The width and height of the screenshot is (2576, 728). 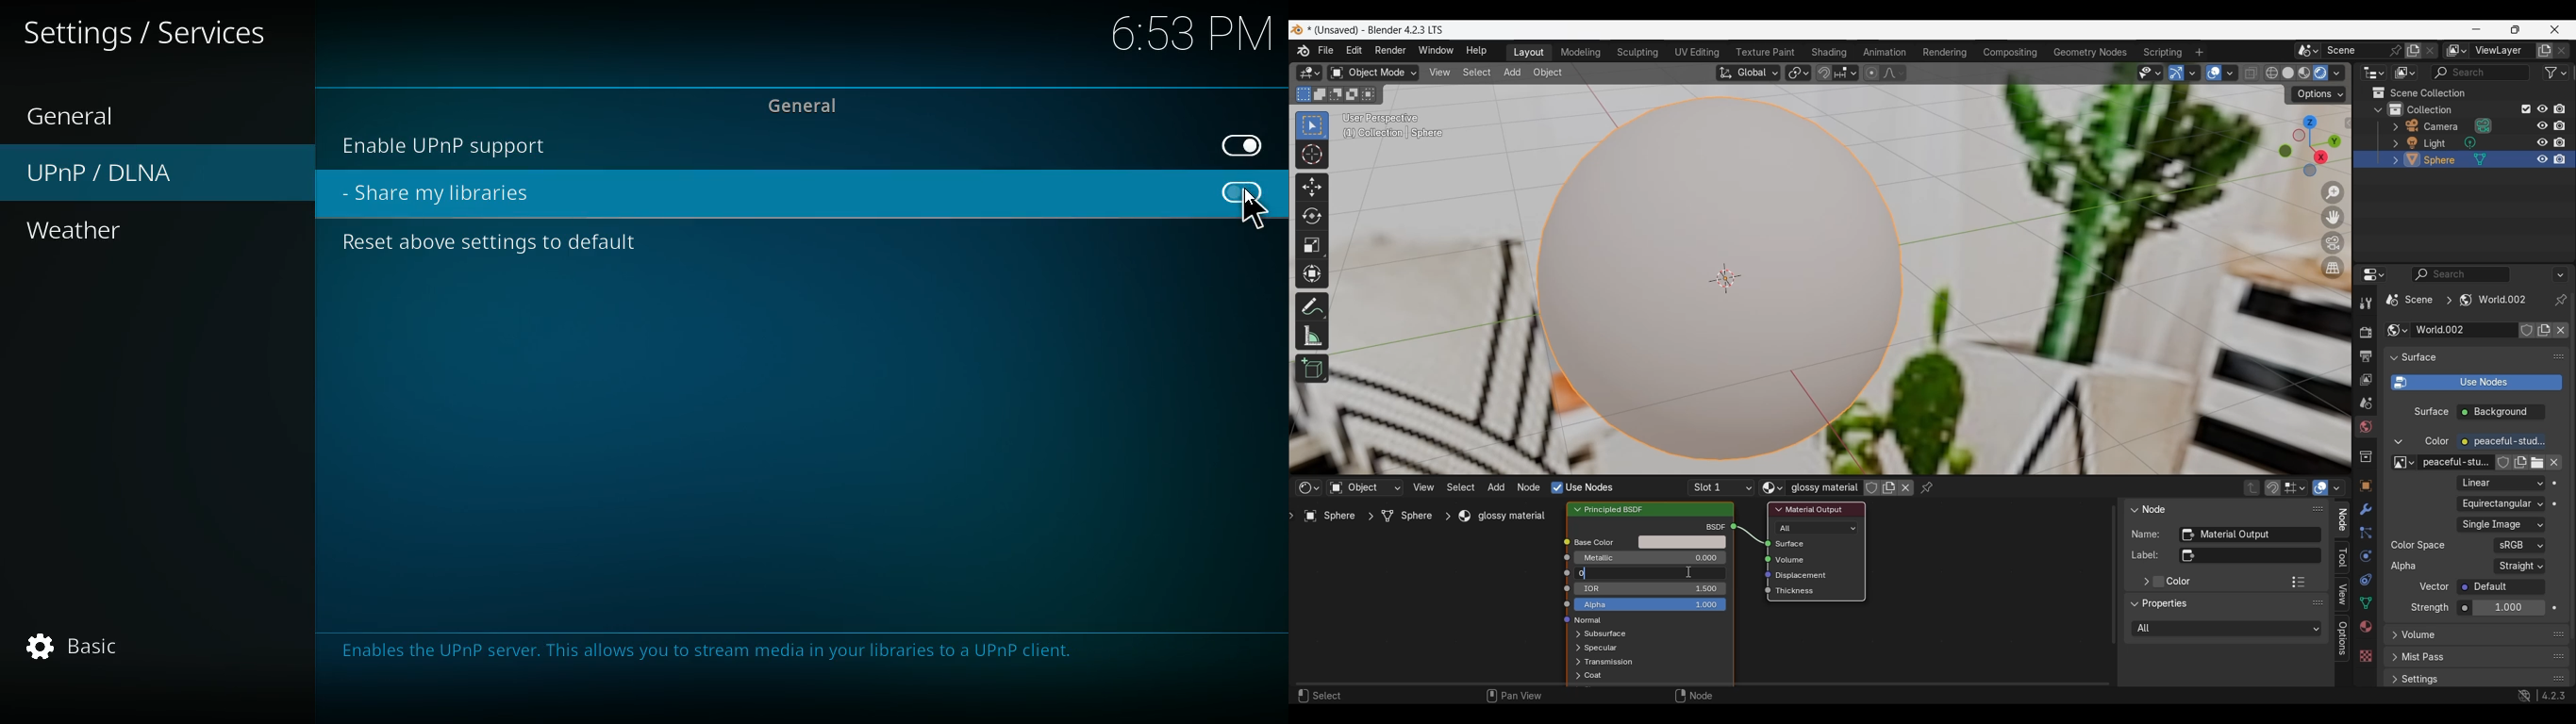 I want to click on settings / services, so click(x=158, y=33).